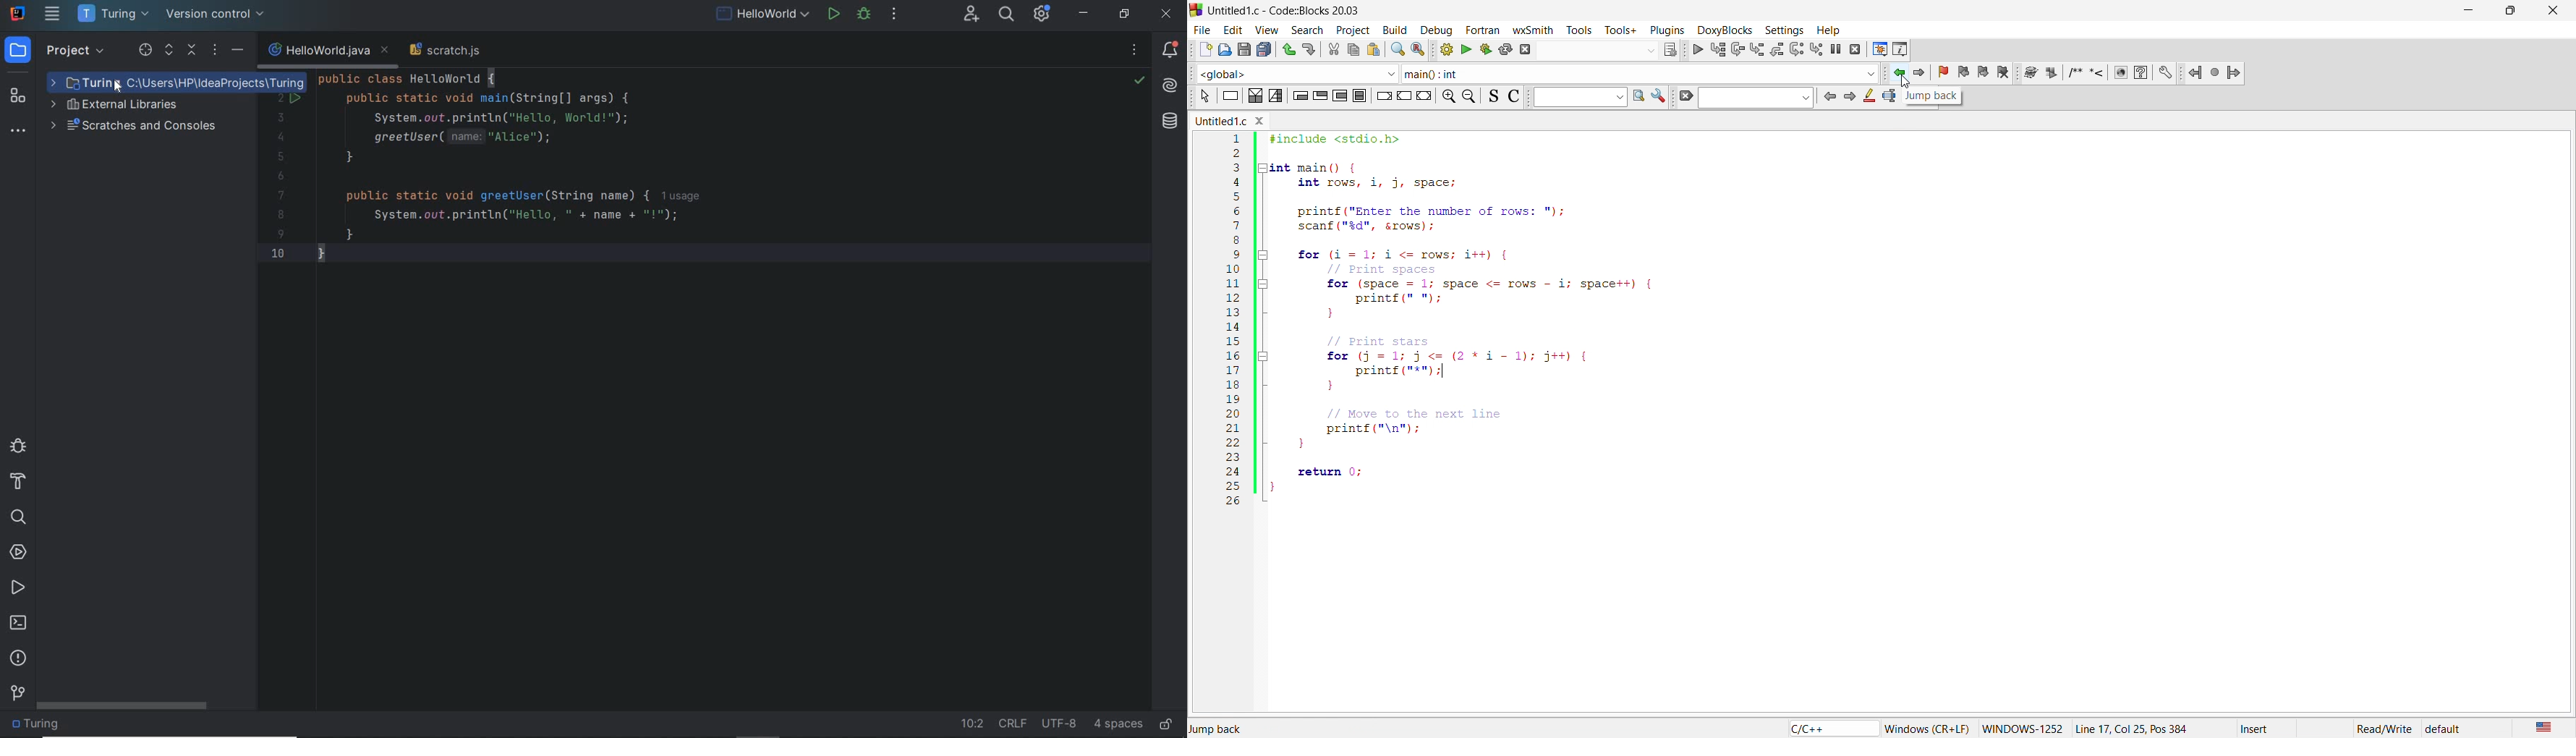 This screenshot has width=2576, height=756. I want to click on untitled.c window, so click(1230, 122).